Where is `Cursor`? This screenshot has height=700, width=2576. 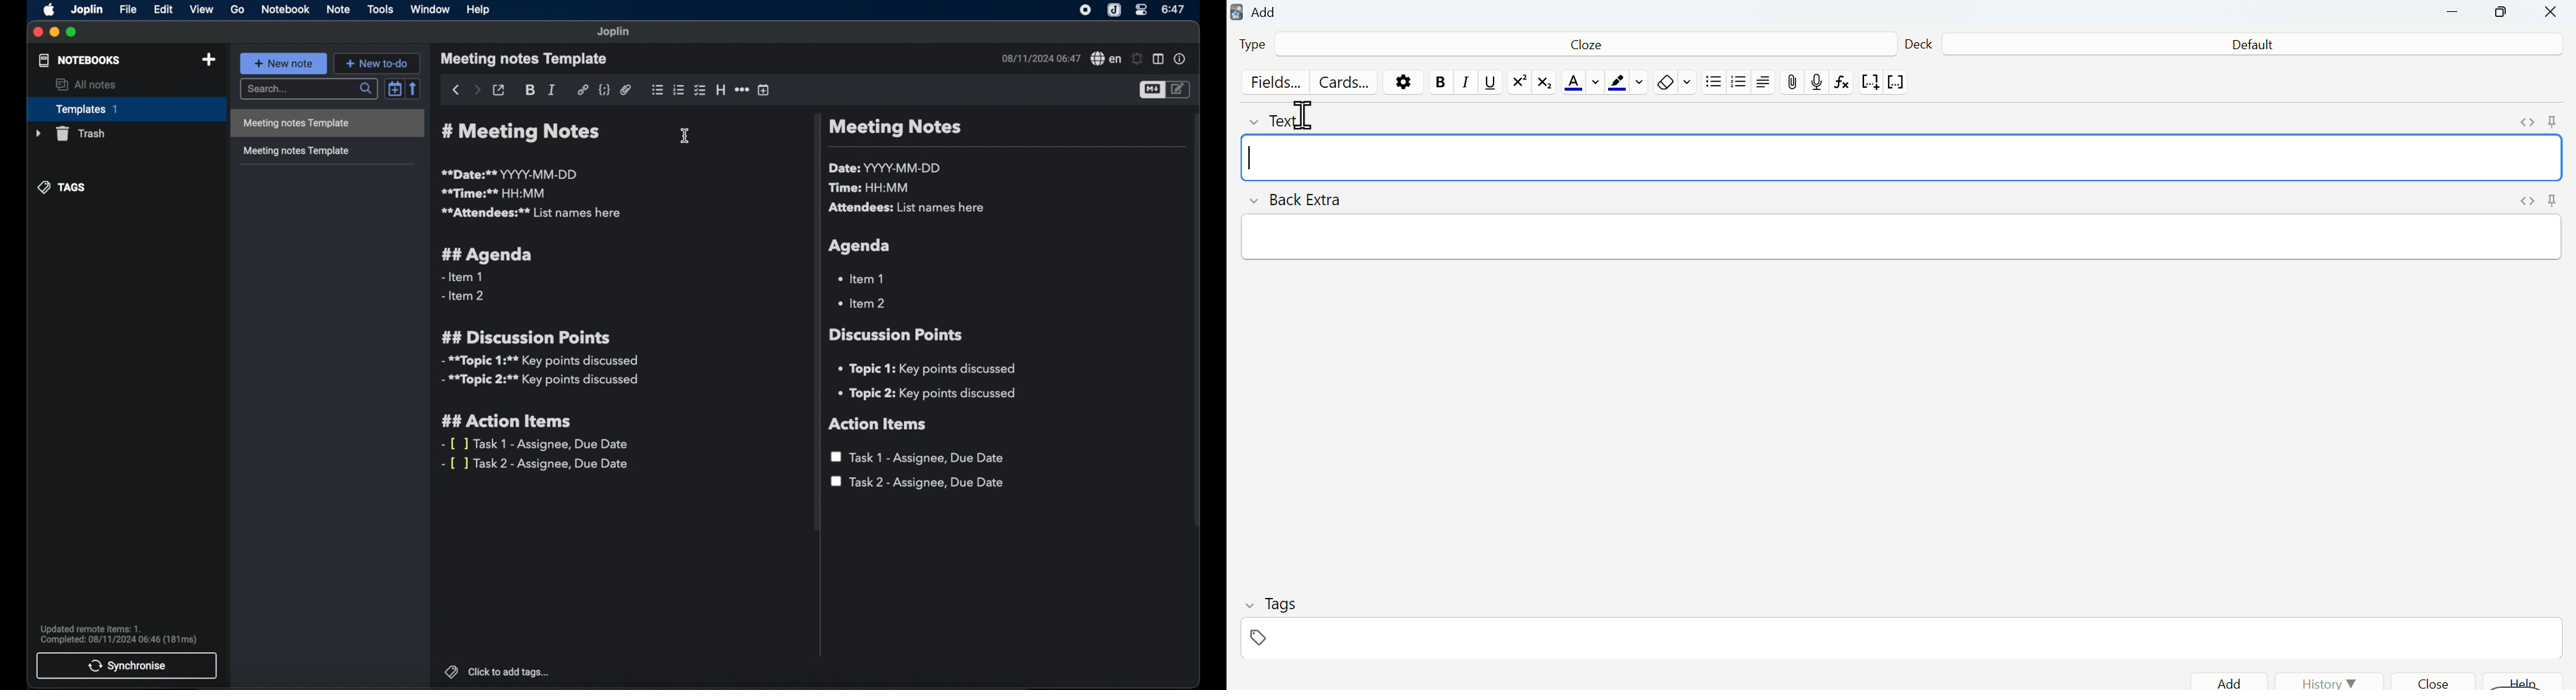
Cursor is located at coordinates (1307, 115).